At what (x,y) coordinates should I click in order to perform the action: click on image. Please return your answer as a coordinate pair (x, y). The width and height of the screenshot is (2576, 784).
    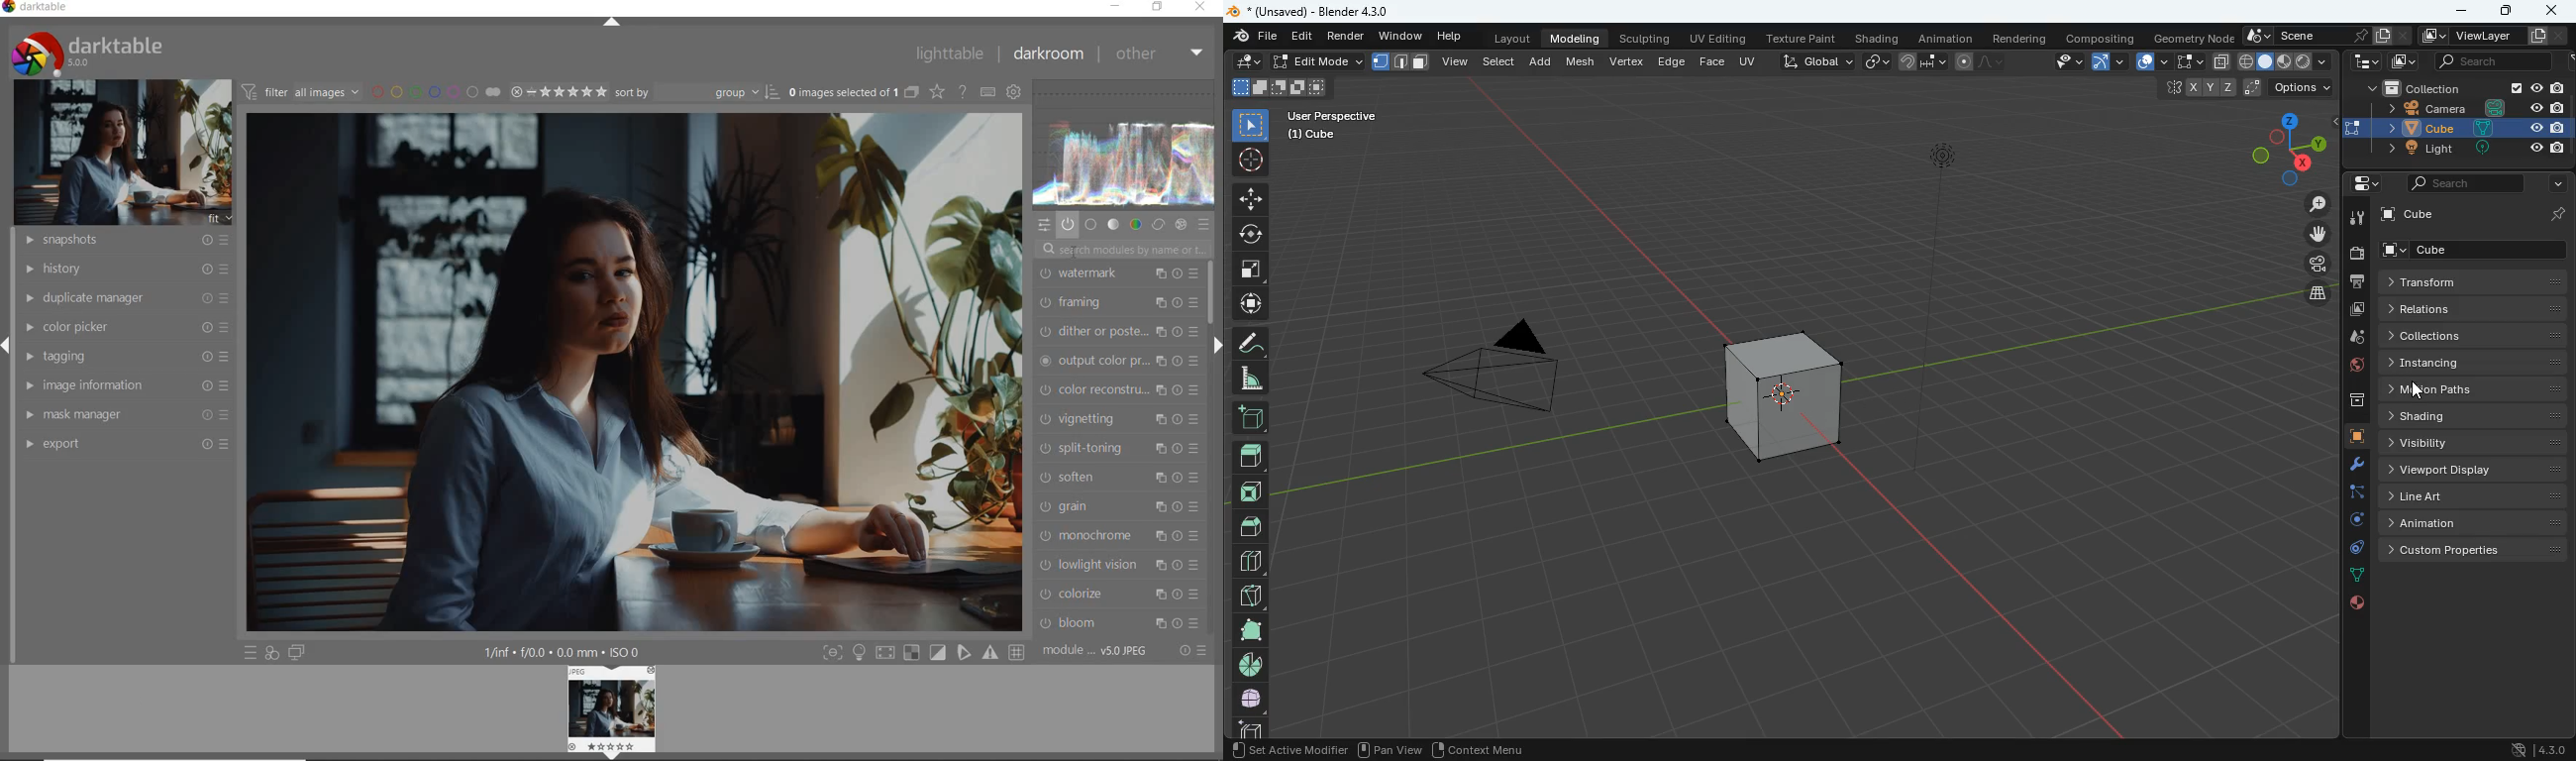
    Looking at the image, I should click on (2399, 62).